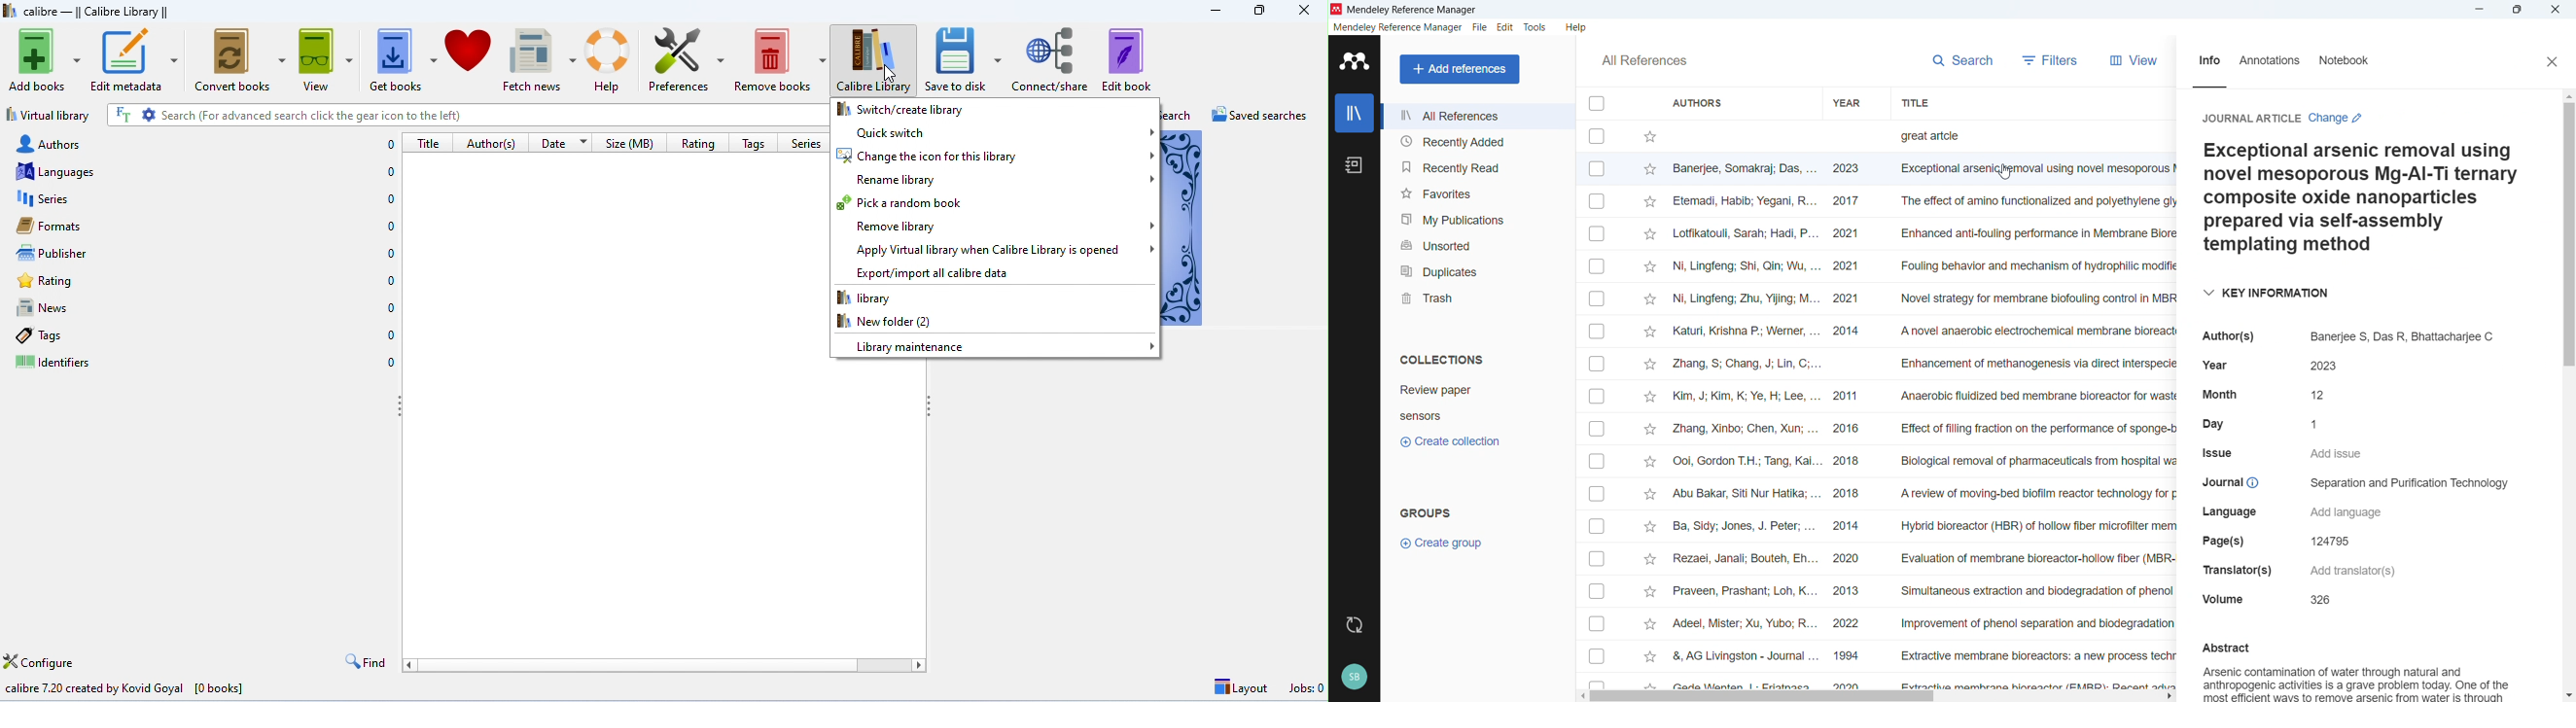 The width and height of the screenshot is (2576, 728). I want to click on Authors, so click(2229, 337).